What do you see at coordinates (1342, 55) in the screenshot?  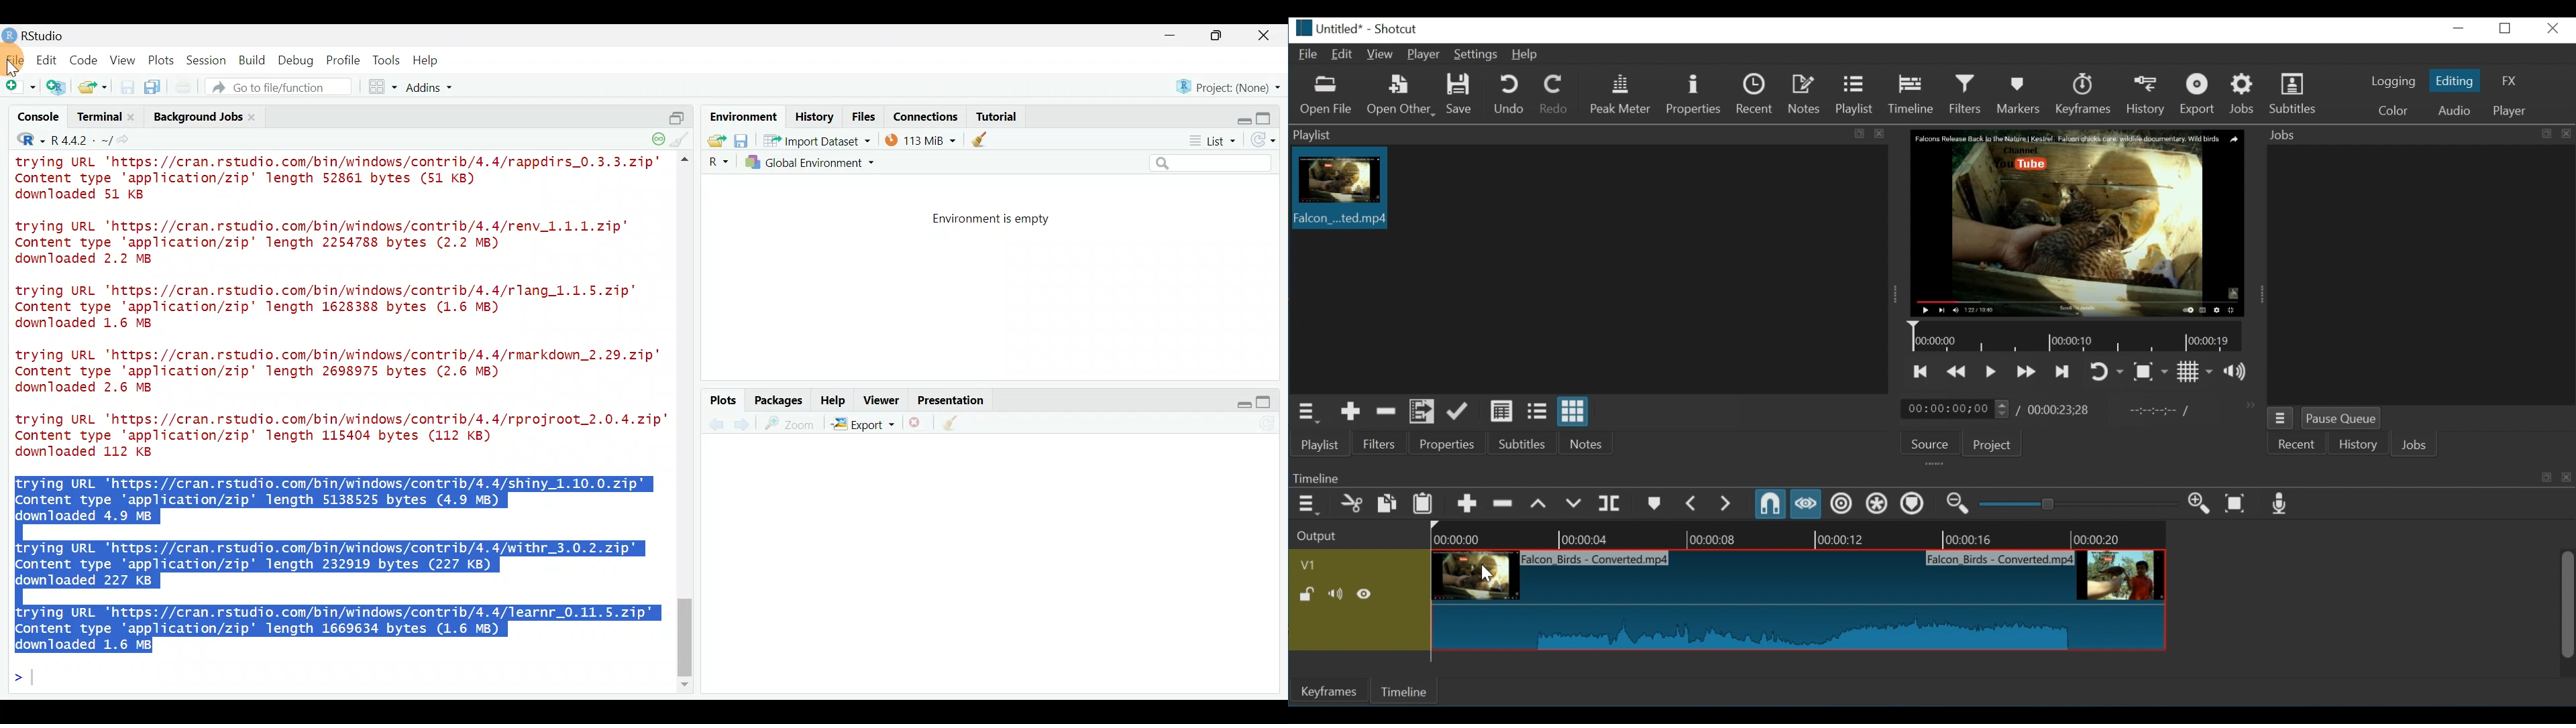 I see `Edit` at bounding box center [1342, 55].